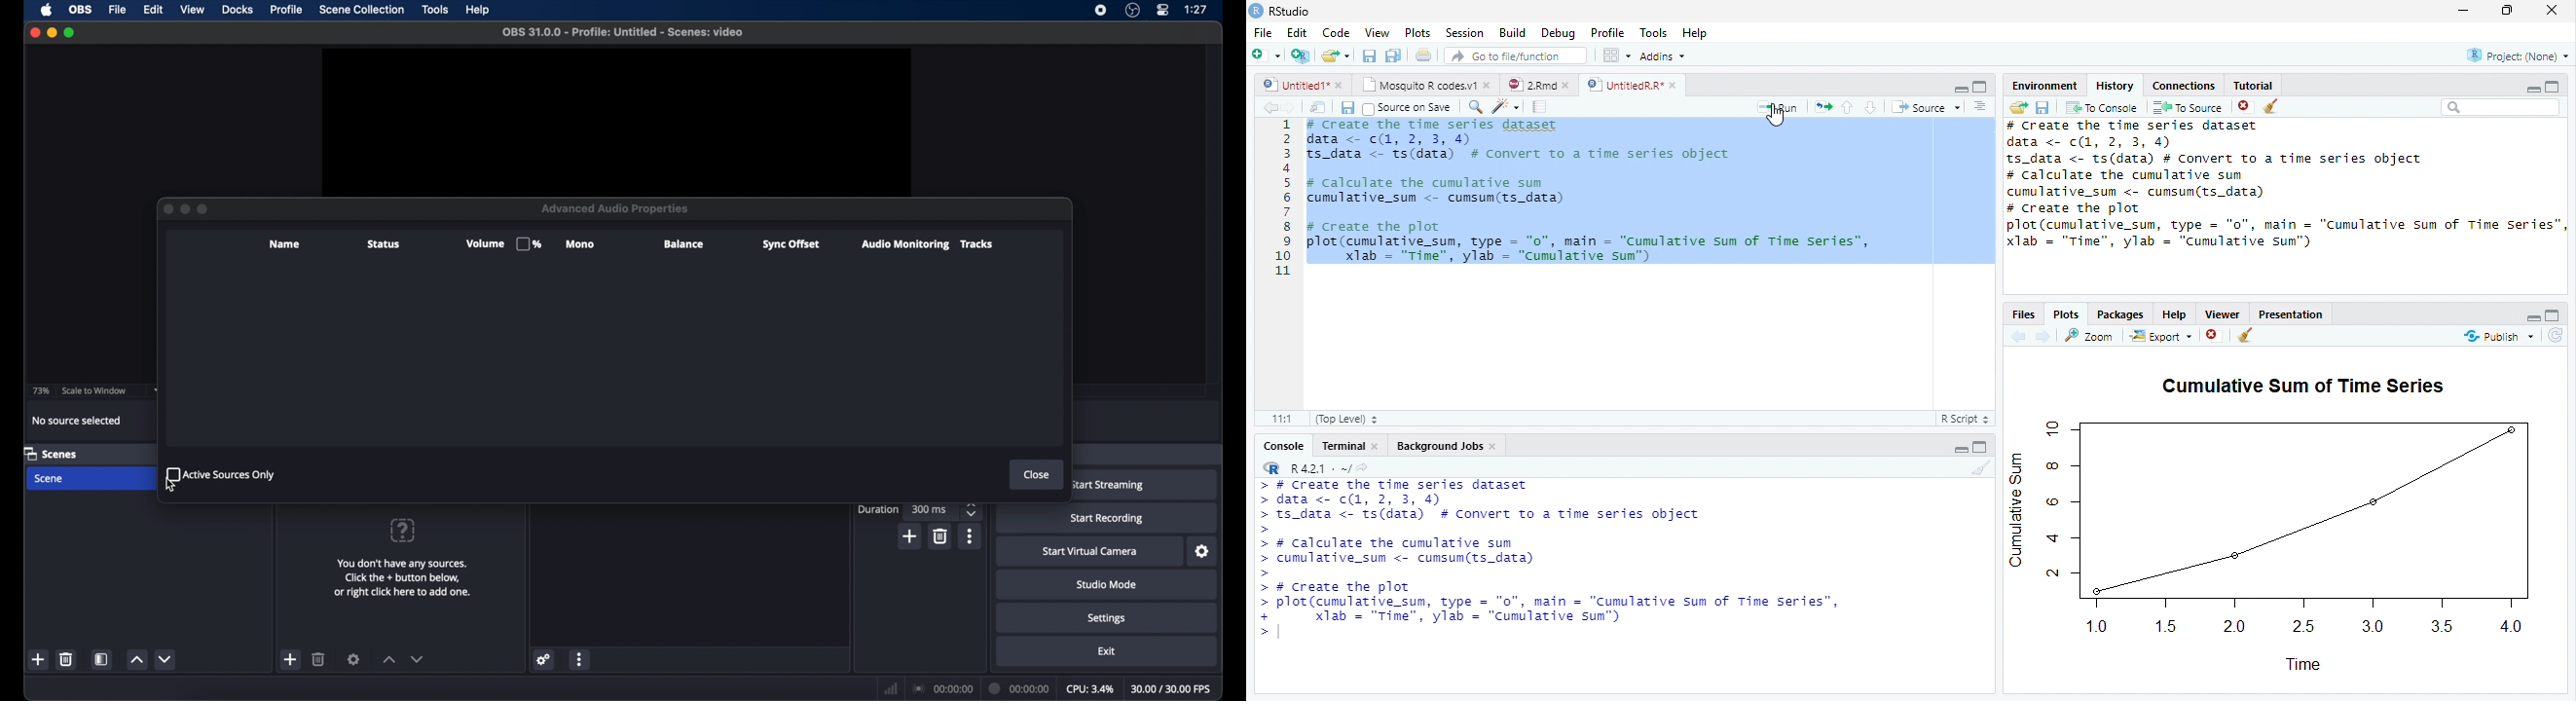 The width and height of the screenshot is (2576, 728). What do you see at coordinates (942, 536) in the screenshot?
I see `delete` at bounding box center [942, 536].